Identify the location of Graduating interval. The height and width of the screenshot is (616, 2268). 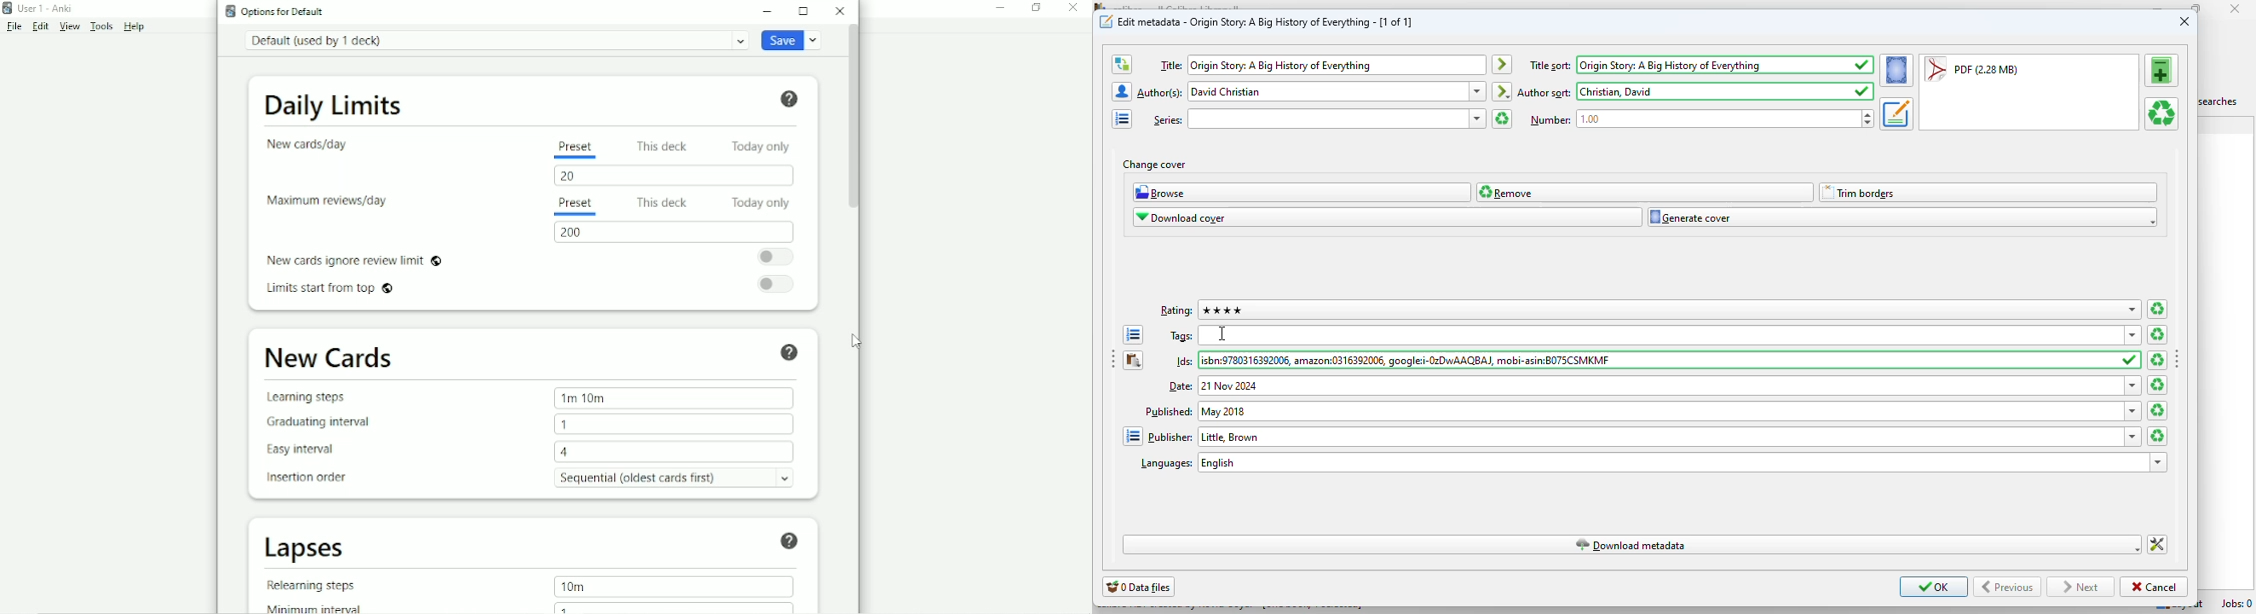
(317, 424).